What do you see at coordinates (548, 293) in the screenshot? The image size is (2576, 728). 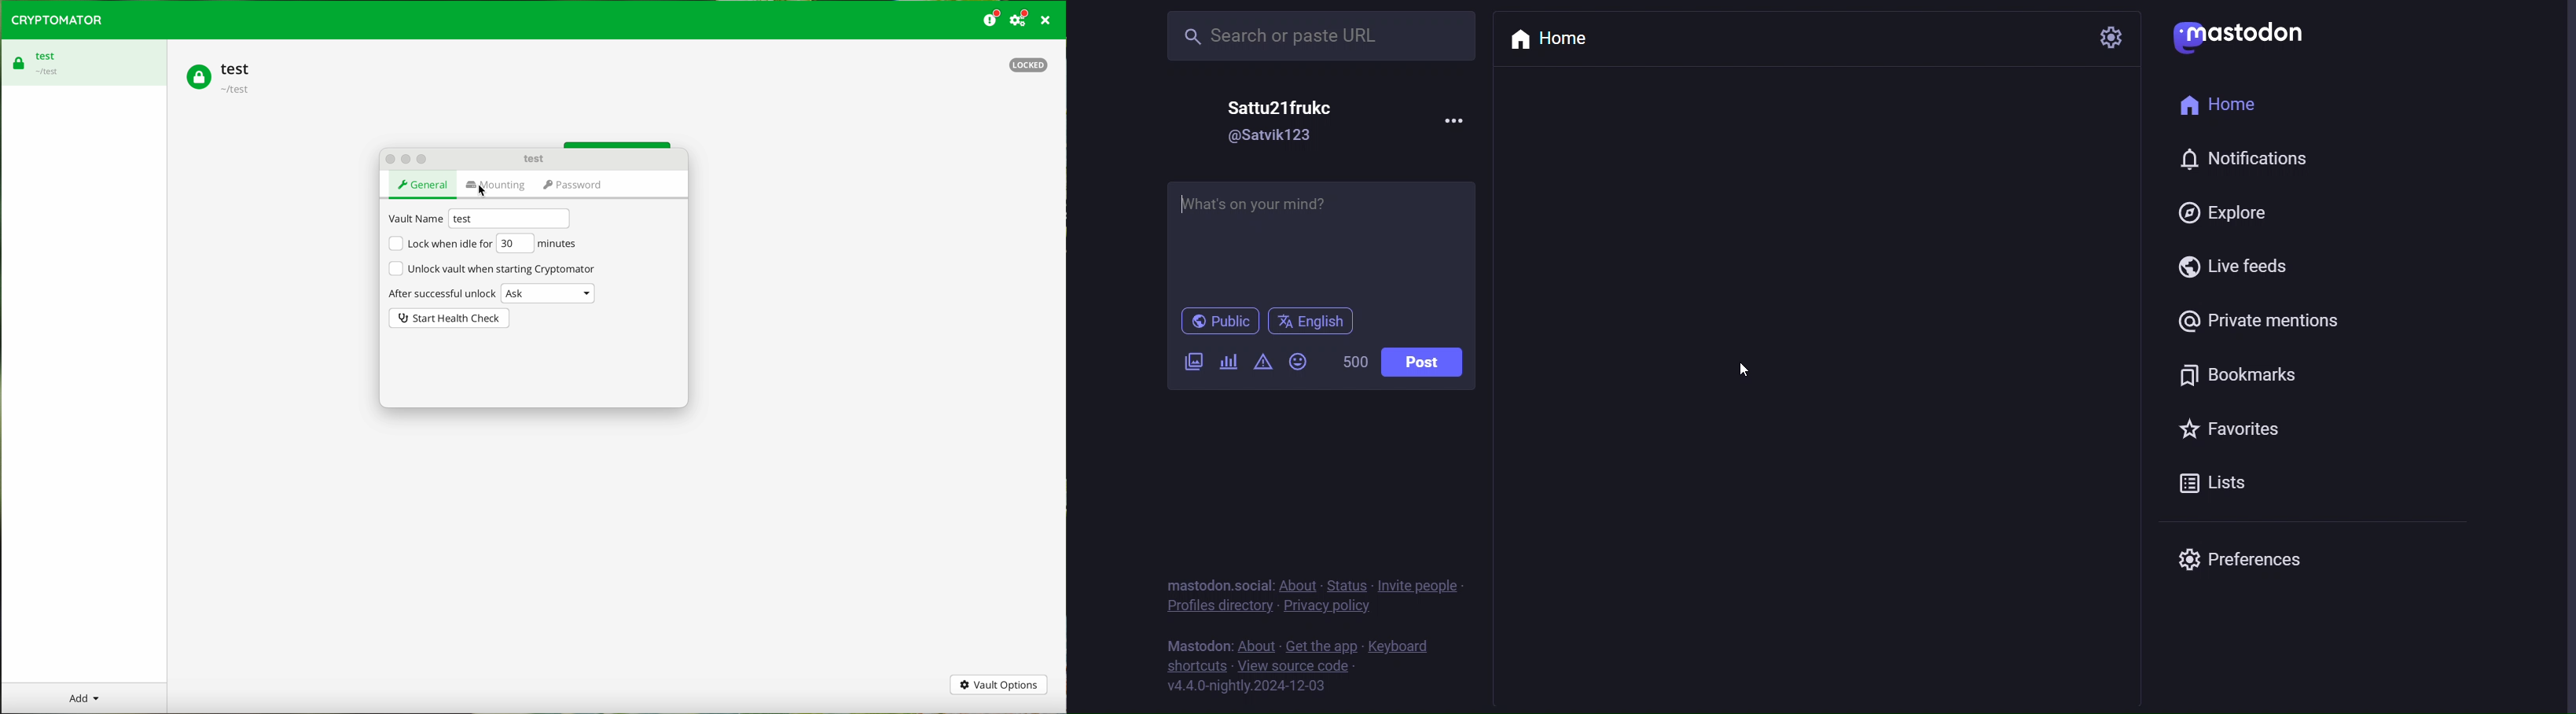 I see `Ask` at bounding box center [548, 293].